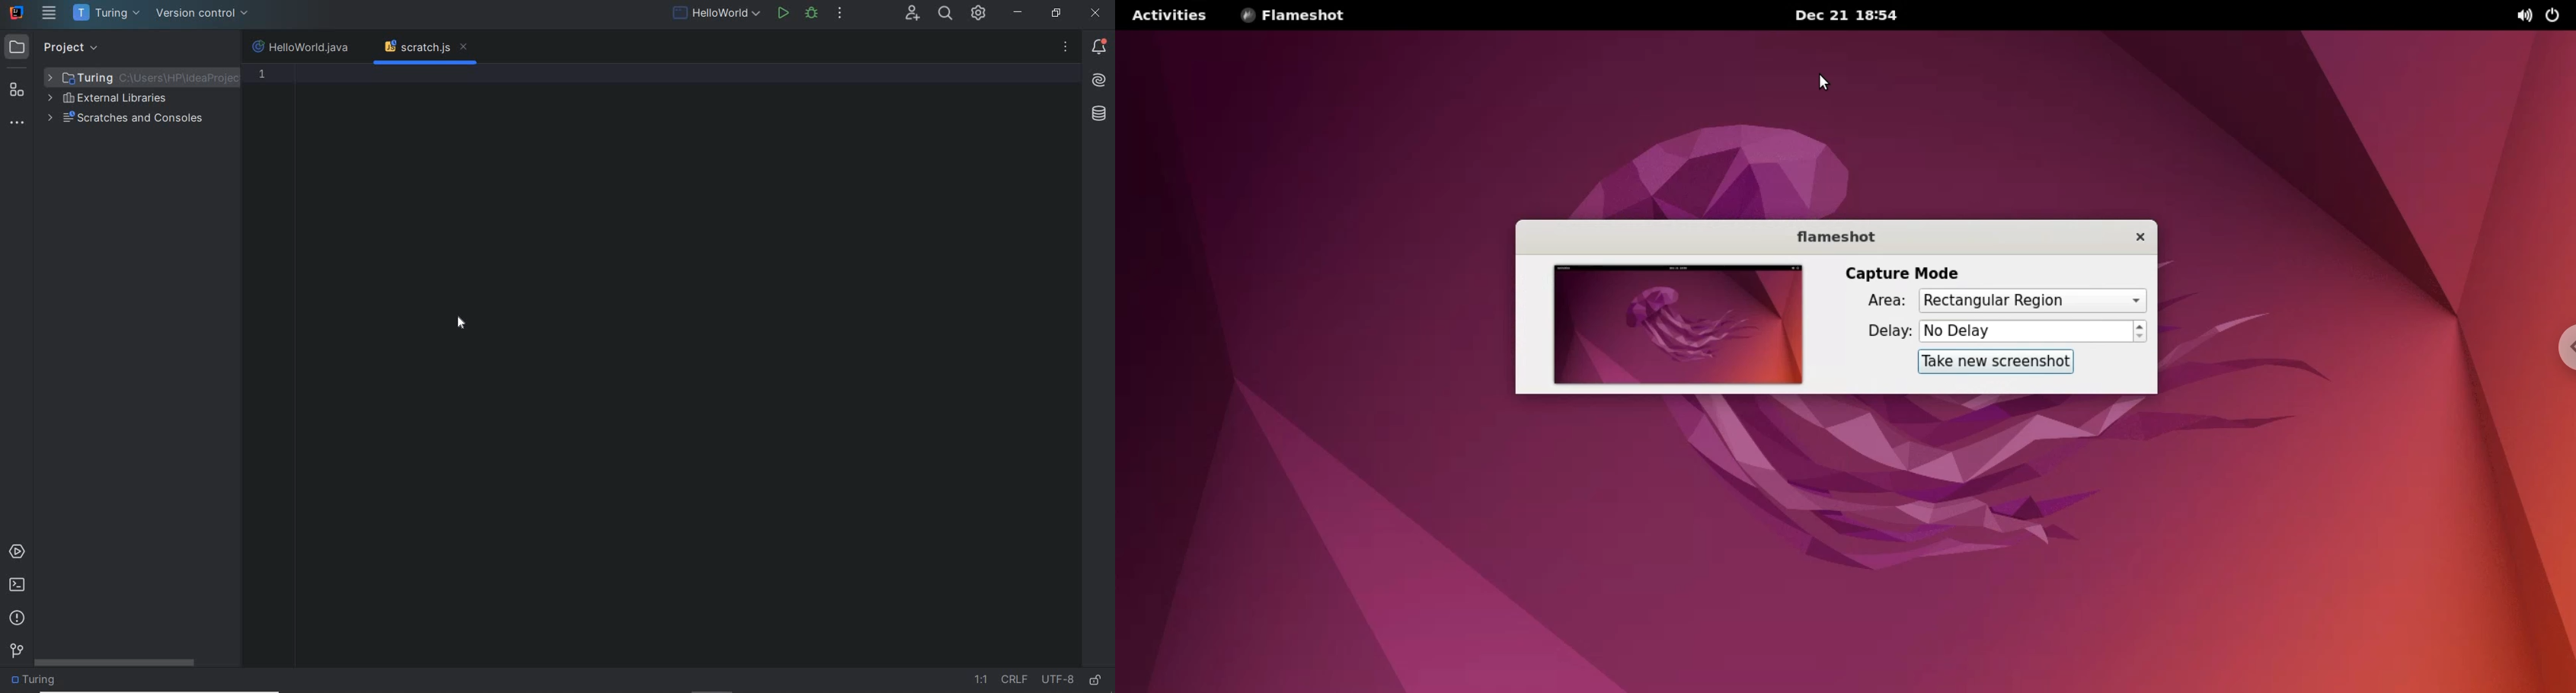 This screenshot has height=700, width=2576. Describe the element at coordinates (19, 85) in the screenshot. I see `structure` at that location.